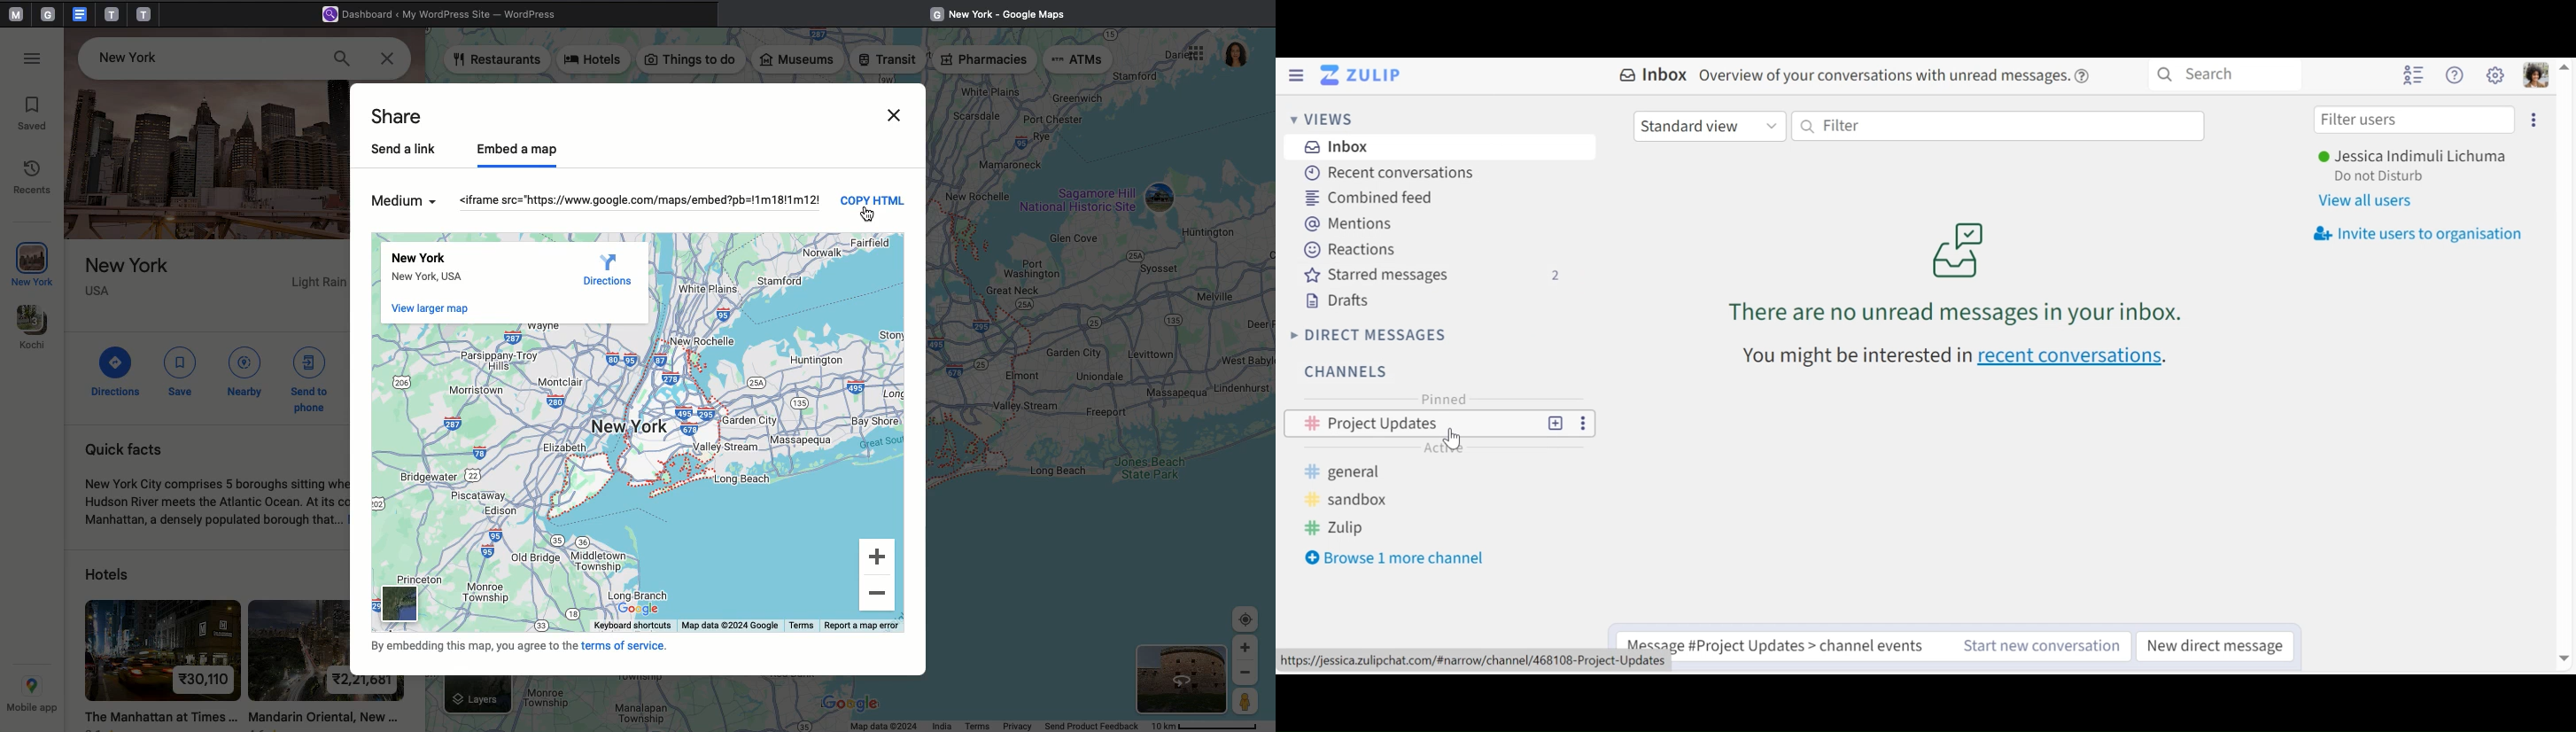 The image size is (2576, 756). Describe the element at coordinates (408, 150) in the screenshot. I see `Send a link` at that location.